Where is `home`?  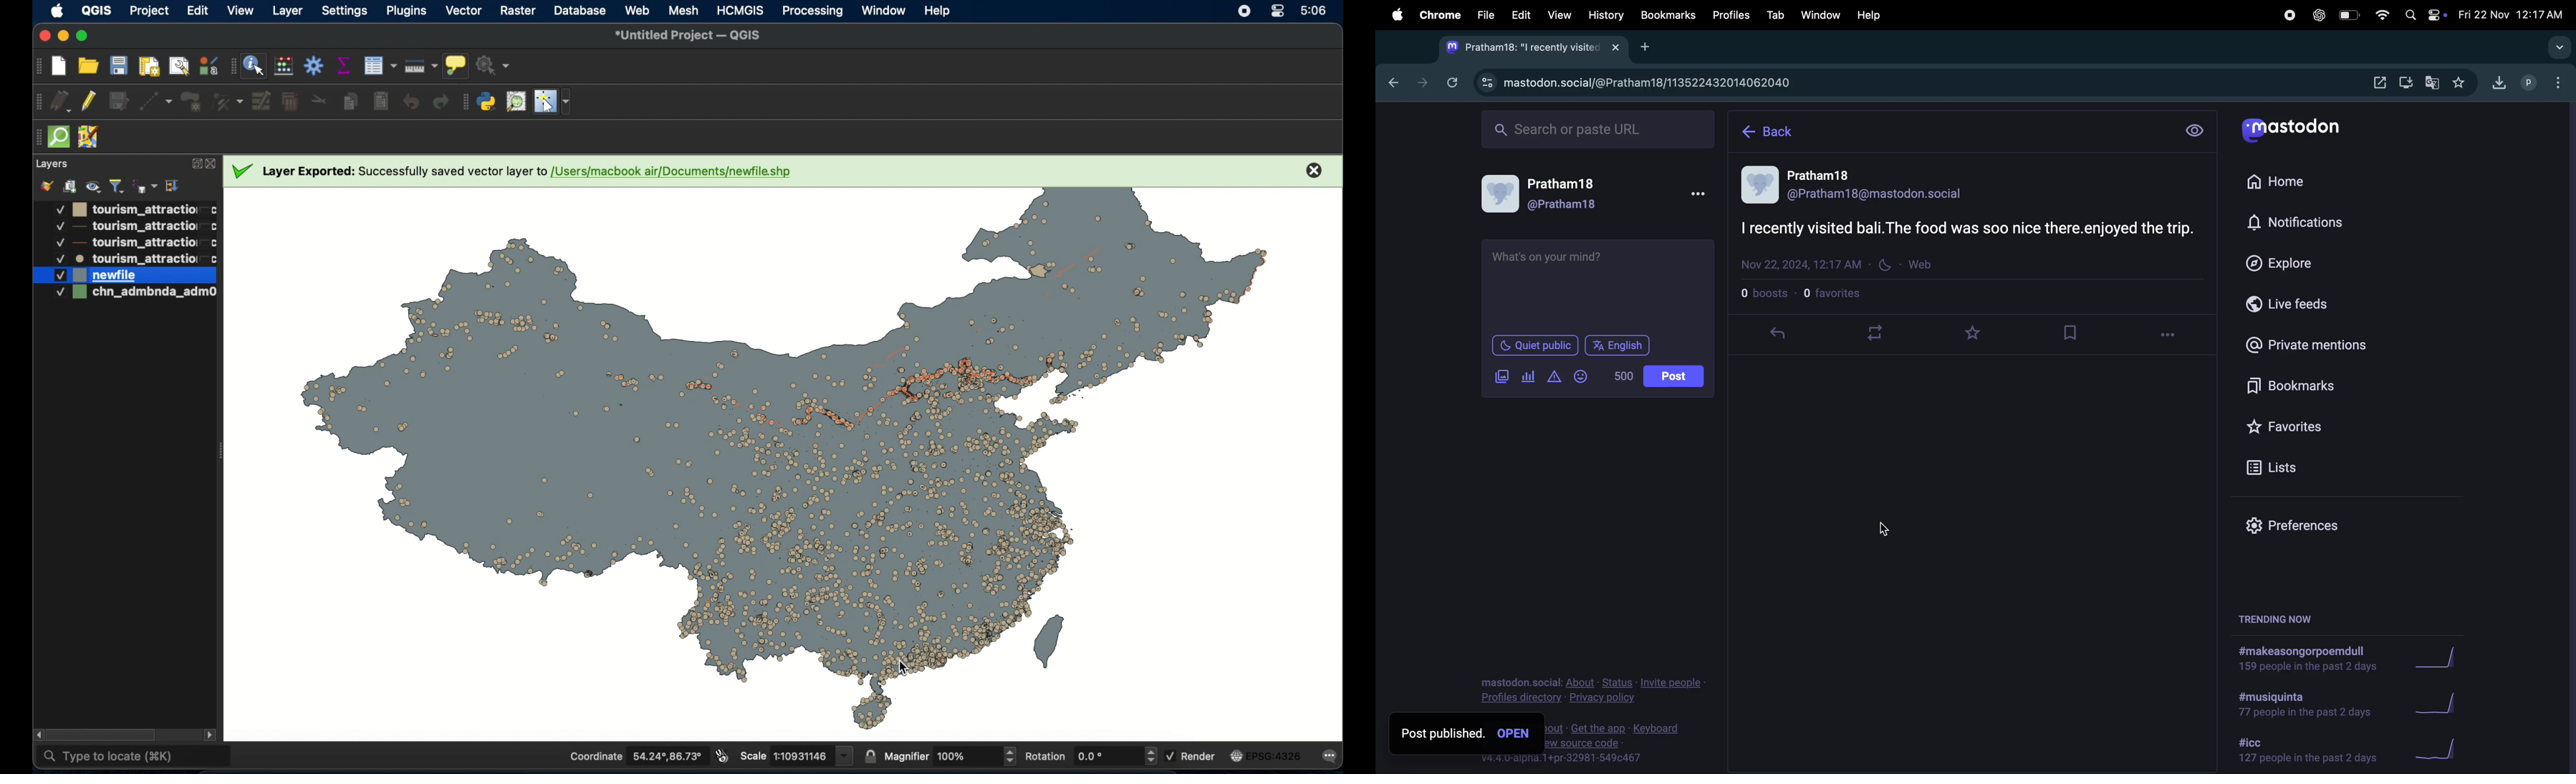
home is located at coordinates (2274, 181).